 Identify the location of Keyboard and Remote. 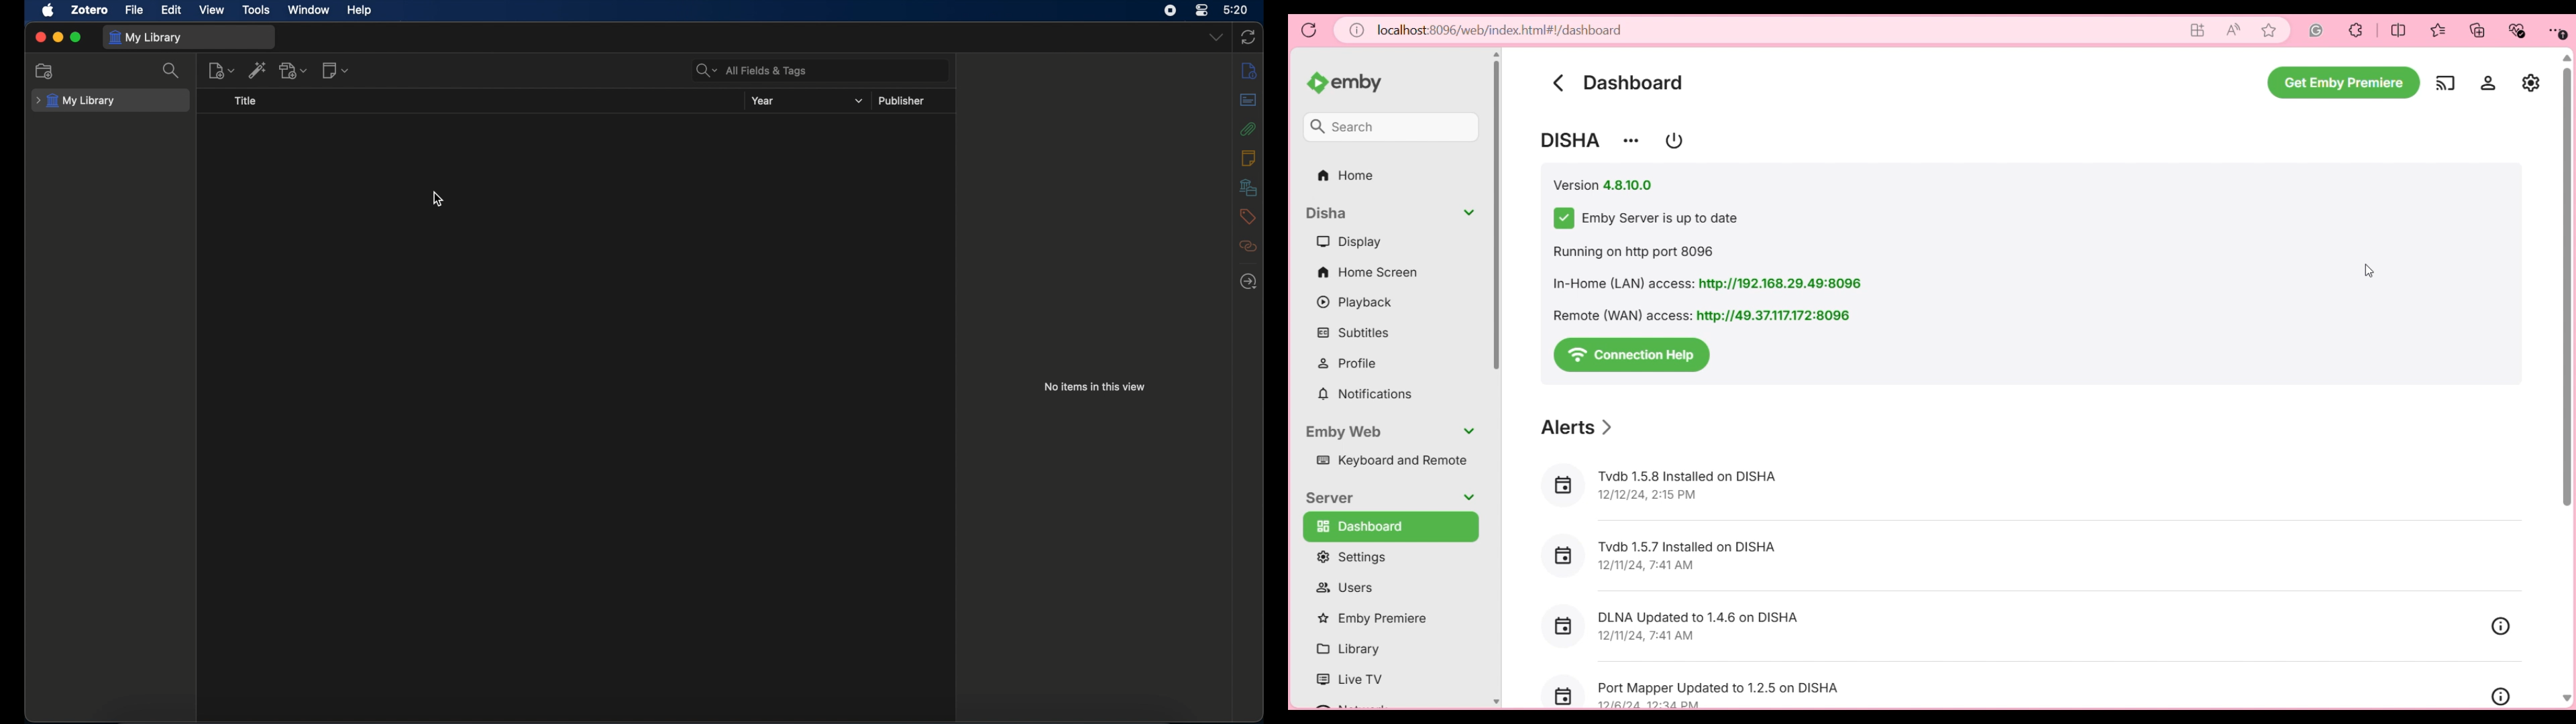
(1385, 461).